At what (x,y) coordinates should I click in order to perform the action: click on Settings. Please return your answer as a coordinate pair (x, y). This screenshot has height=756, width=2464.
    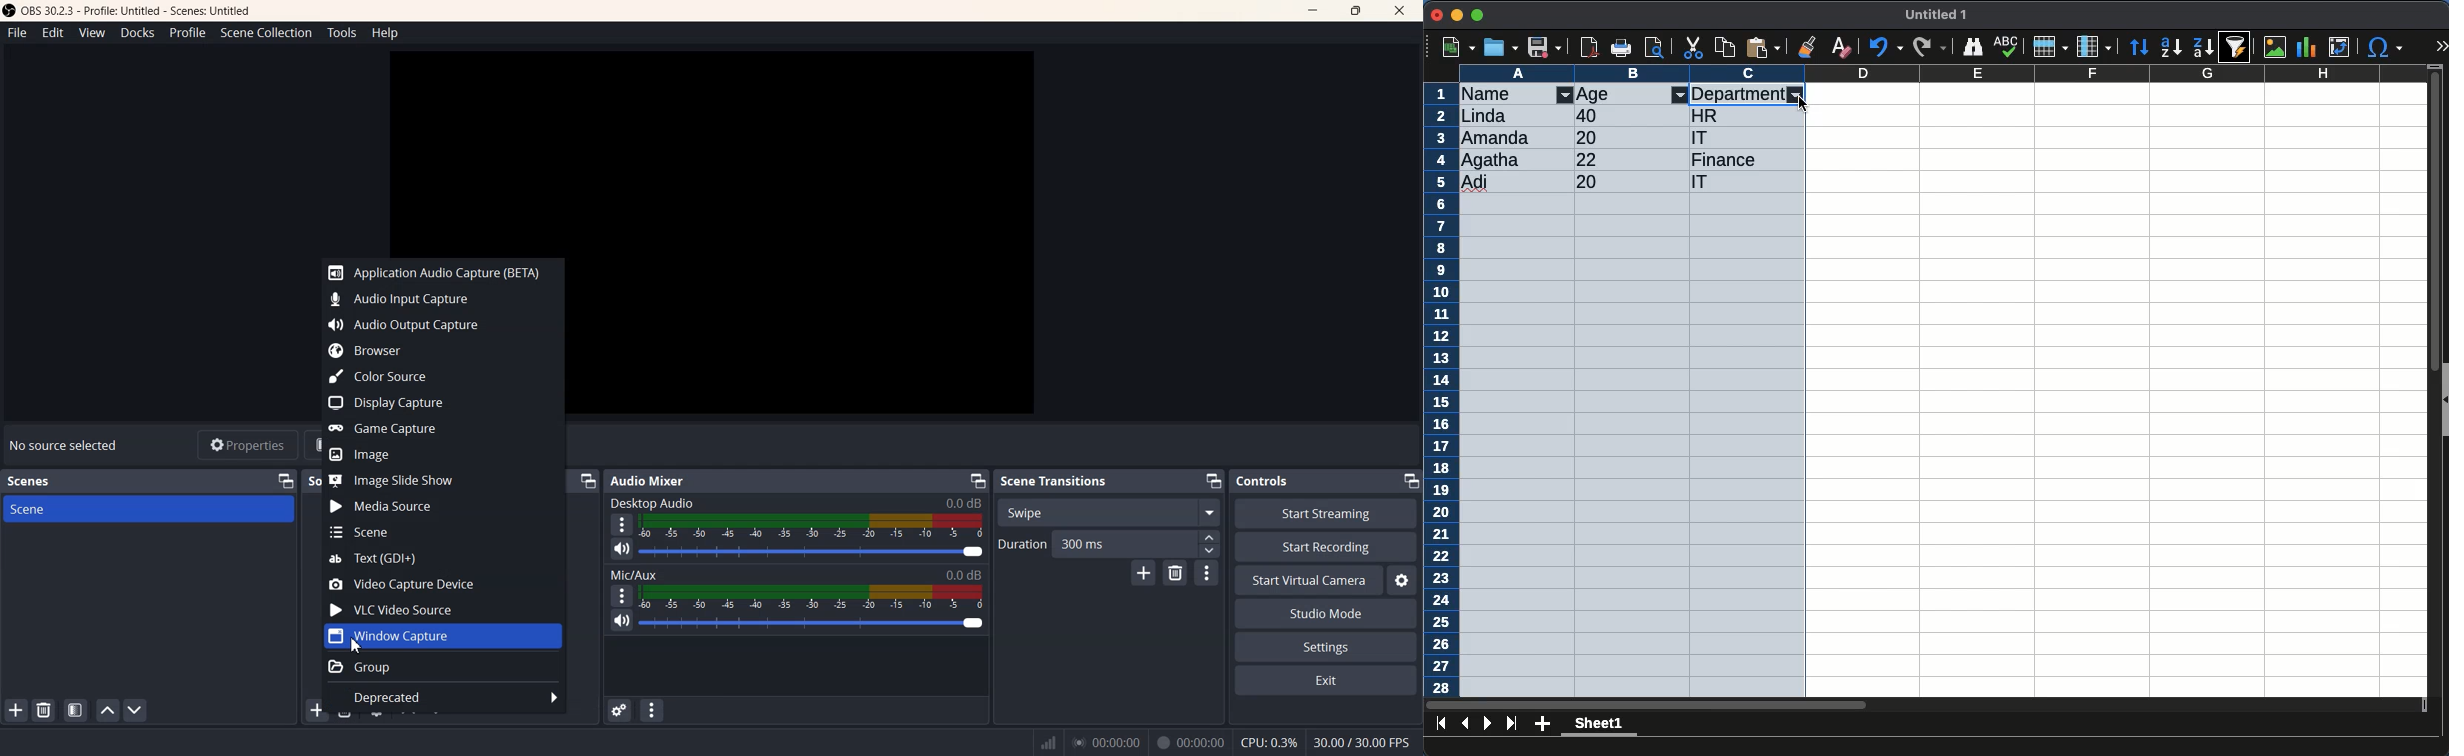
    Looking at the image, I should click on (1325, 648).